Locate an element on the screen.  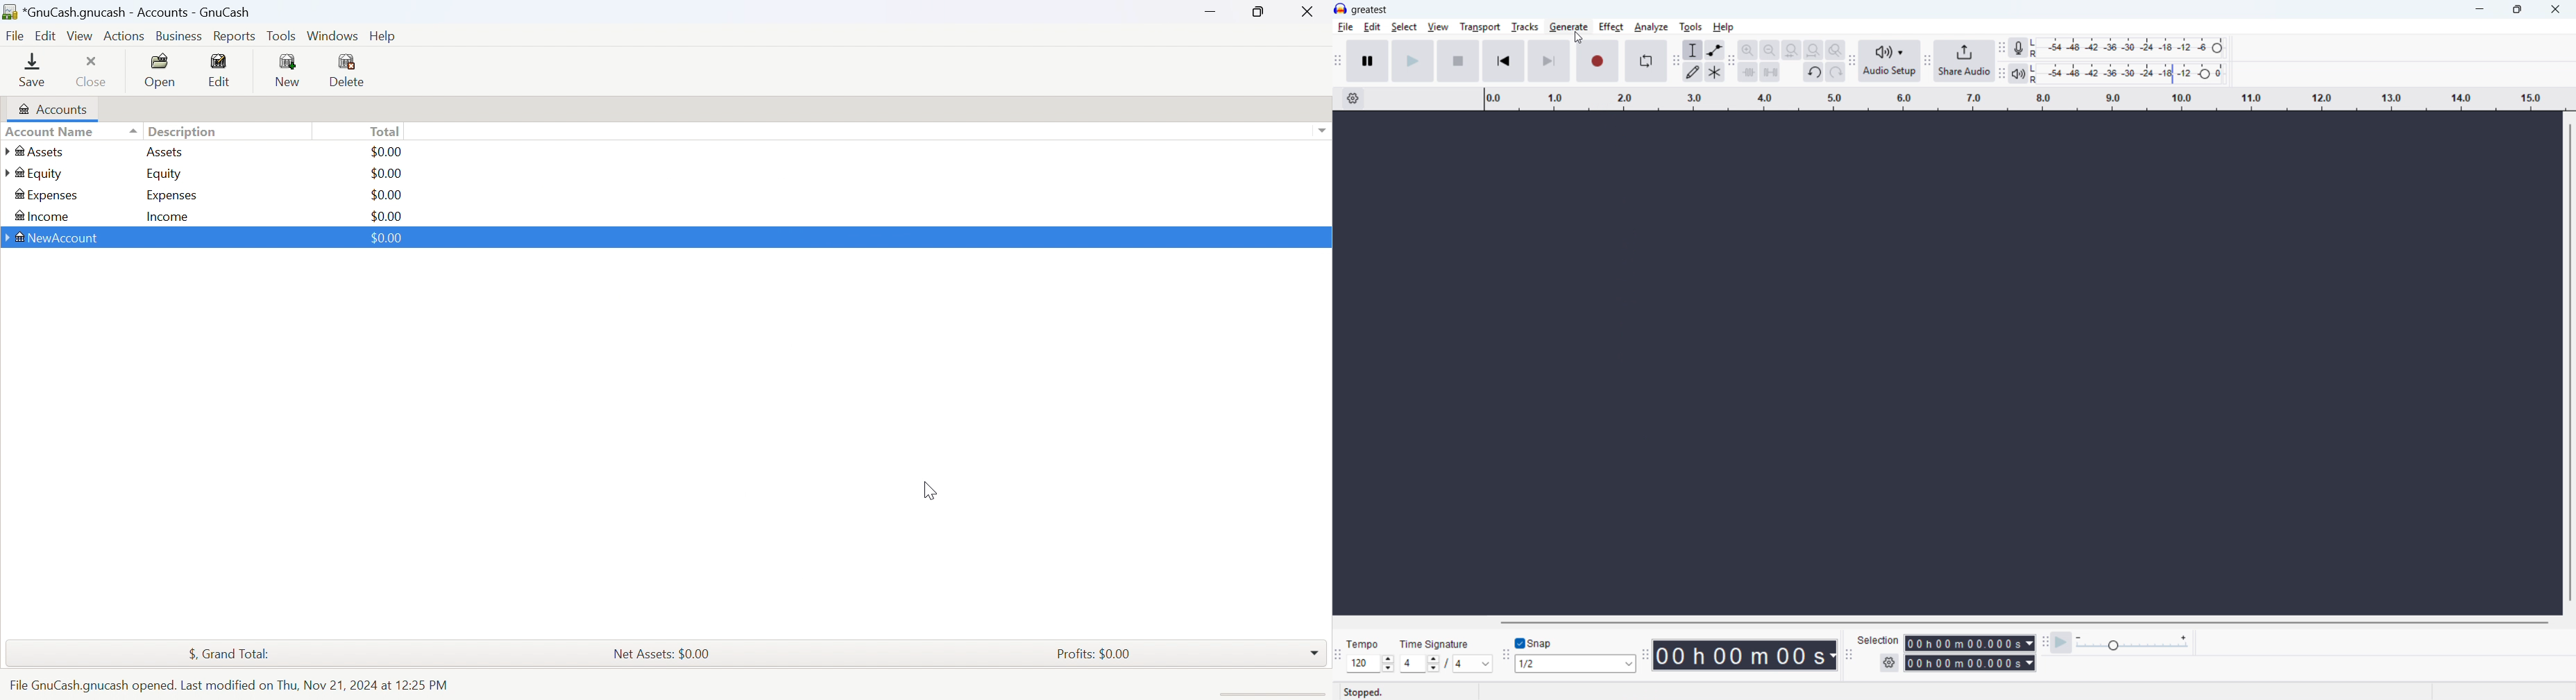
Assets is located at coordinates (42, 151).